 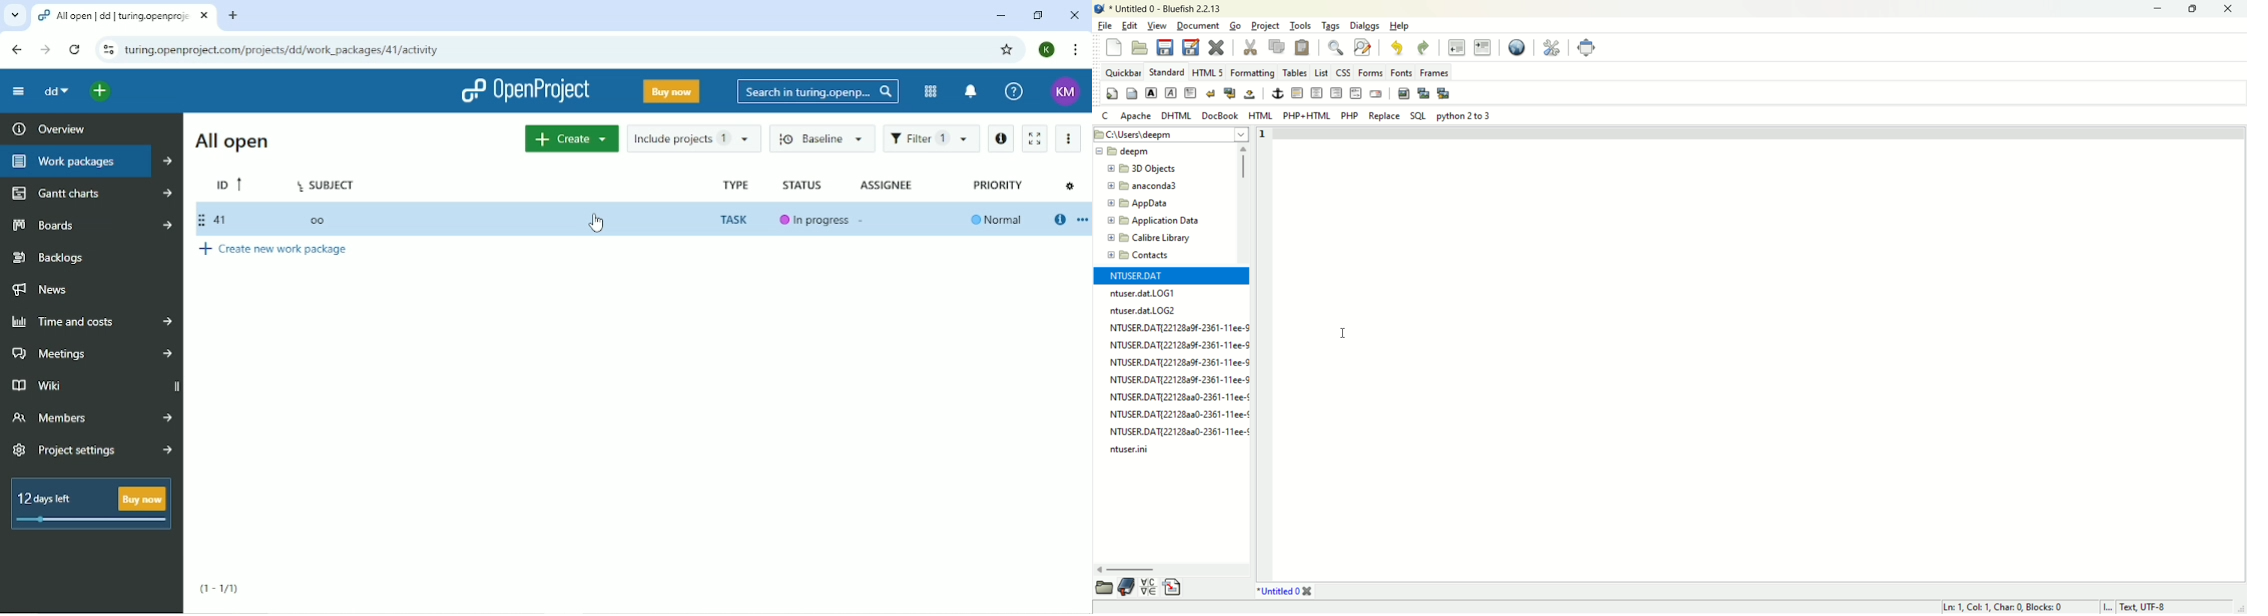 I want to click on snippets, so click(x=1173, y=588).